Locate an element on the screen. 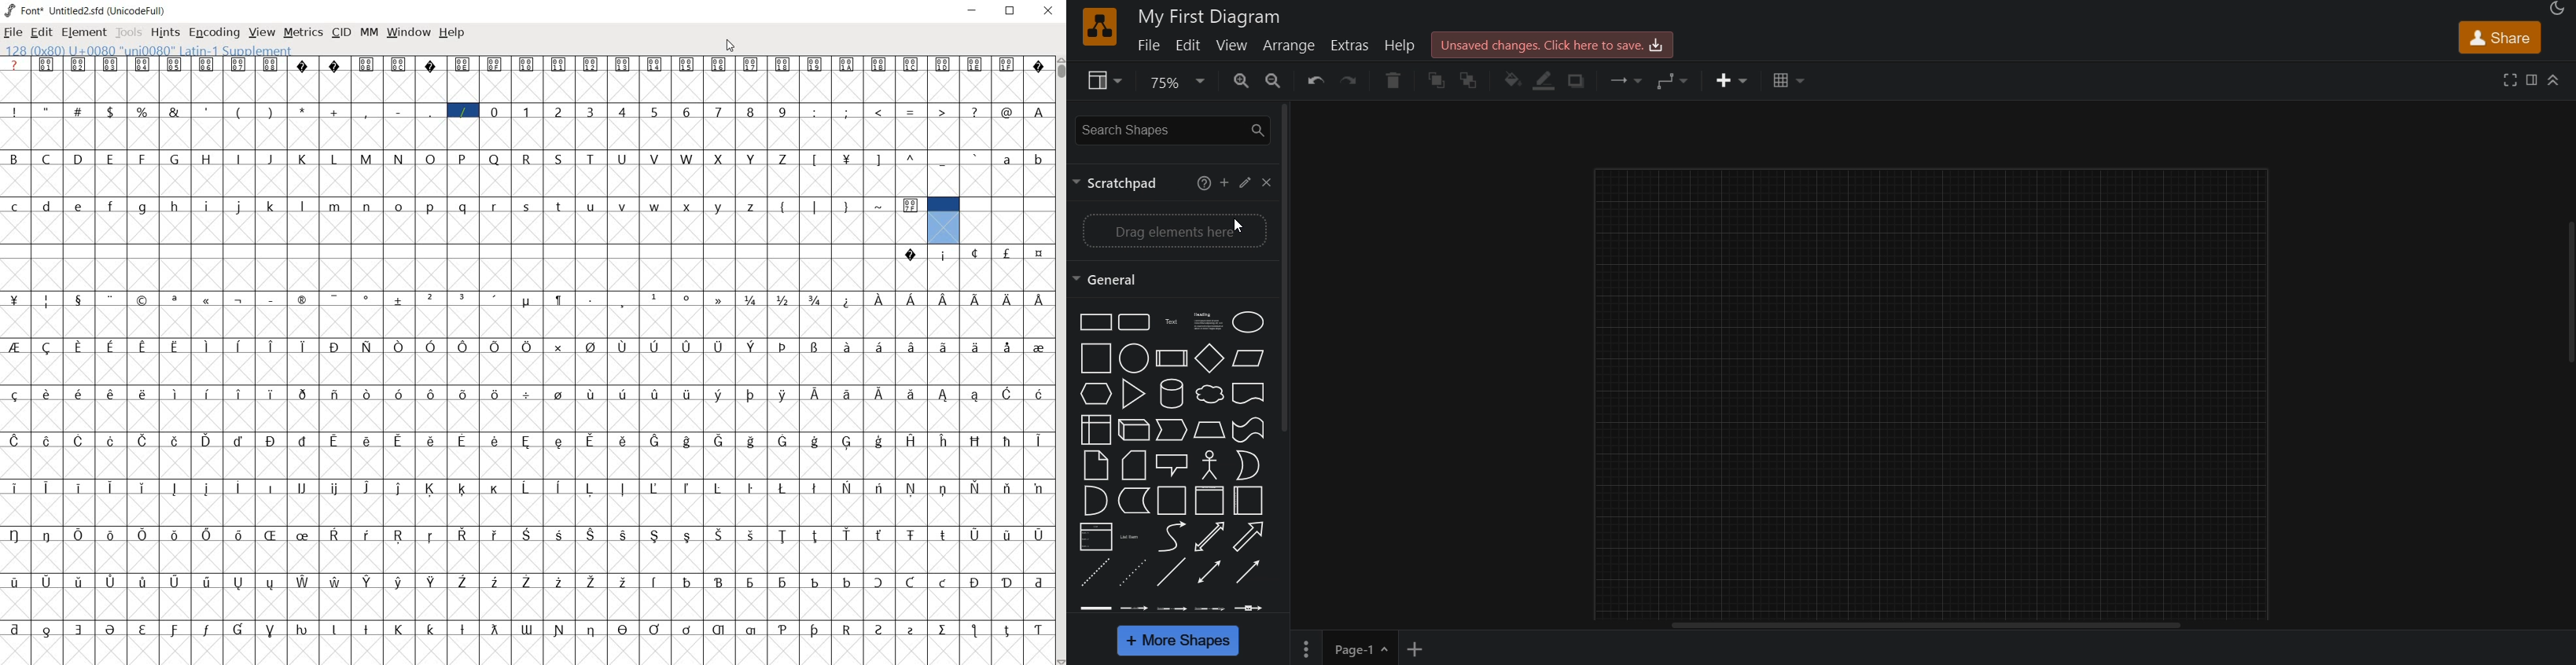 This screenshot has width=2576, height=672. Symbol is located at coordinates (337, 581).